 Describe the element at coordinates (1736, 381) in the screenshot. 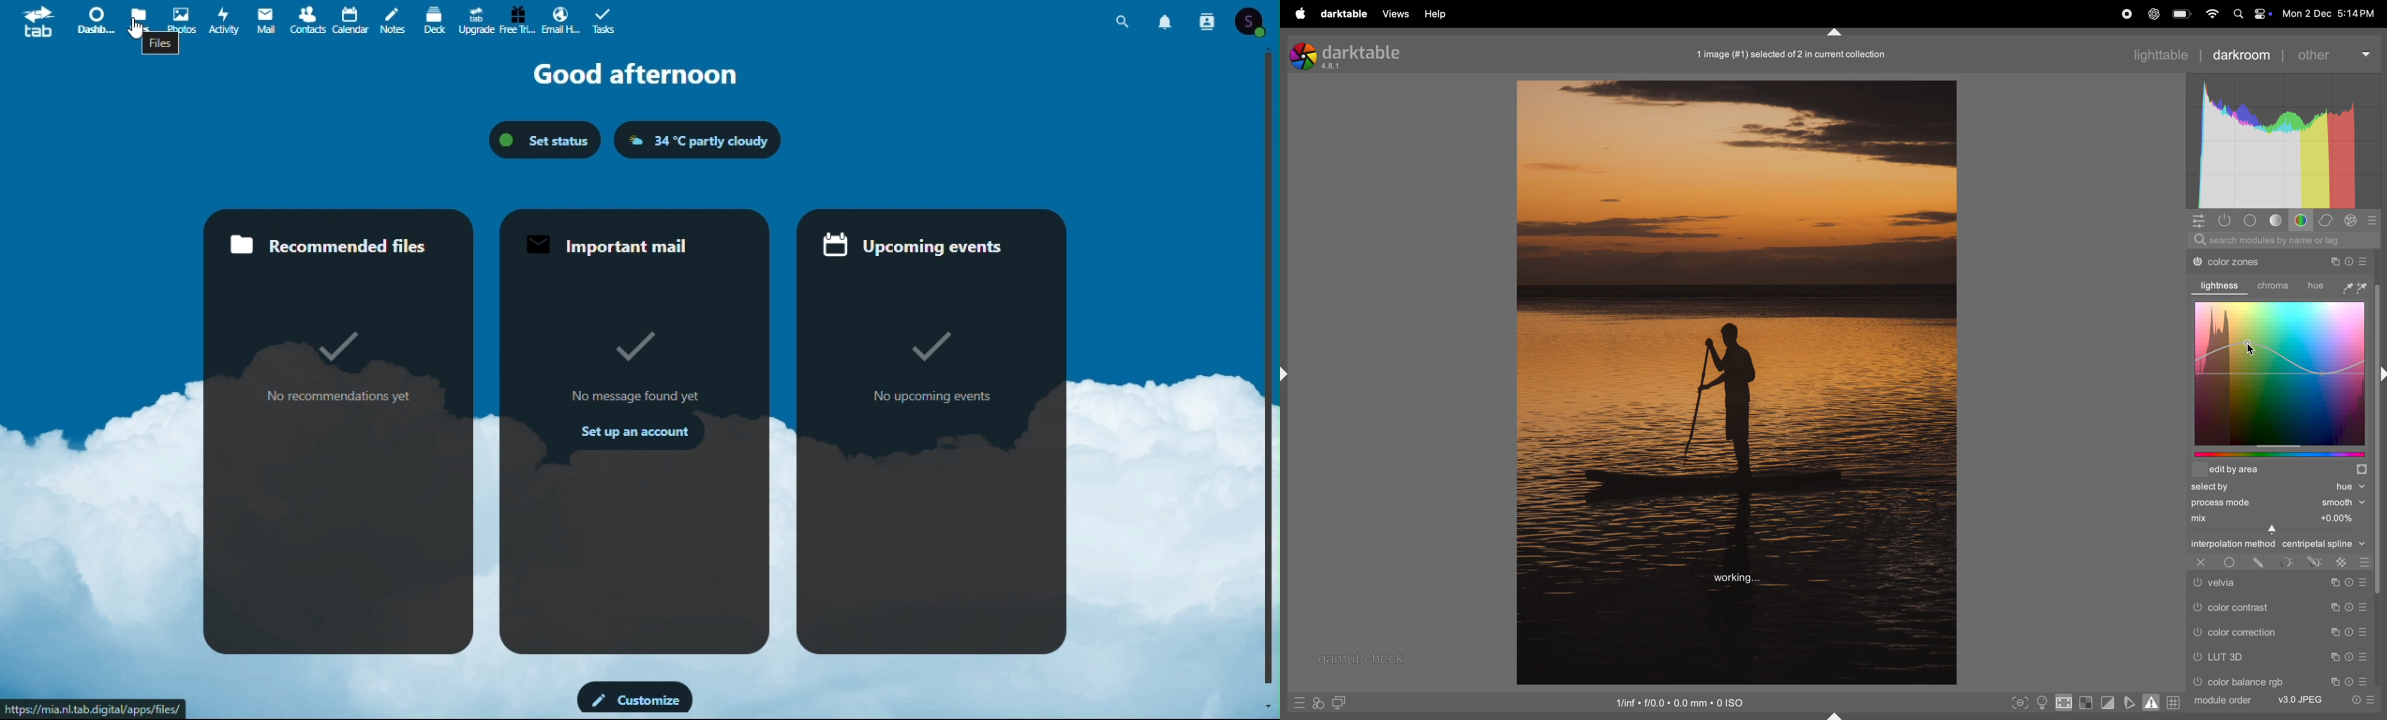

I see `Image` at that location.